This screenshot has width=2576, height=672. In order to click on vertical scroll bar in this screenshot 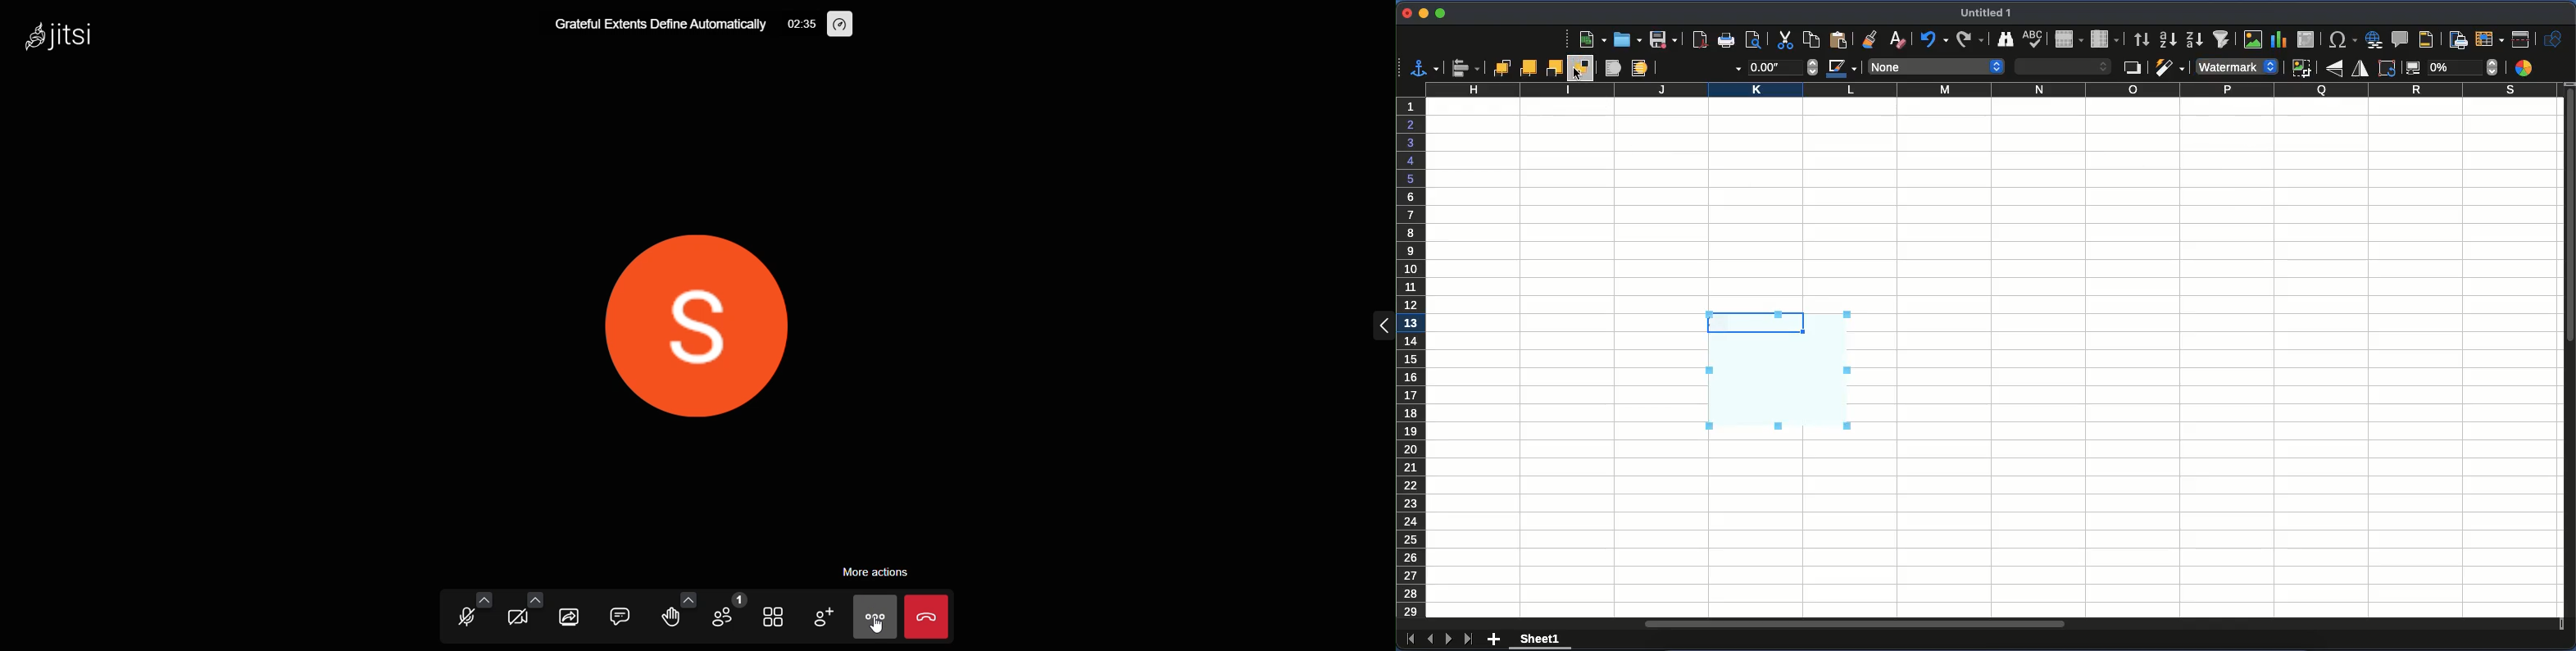, I will do `click(2569, 233)`.